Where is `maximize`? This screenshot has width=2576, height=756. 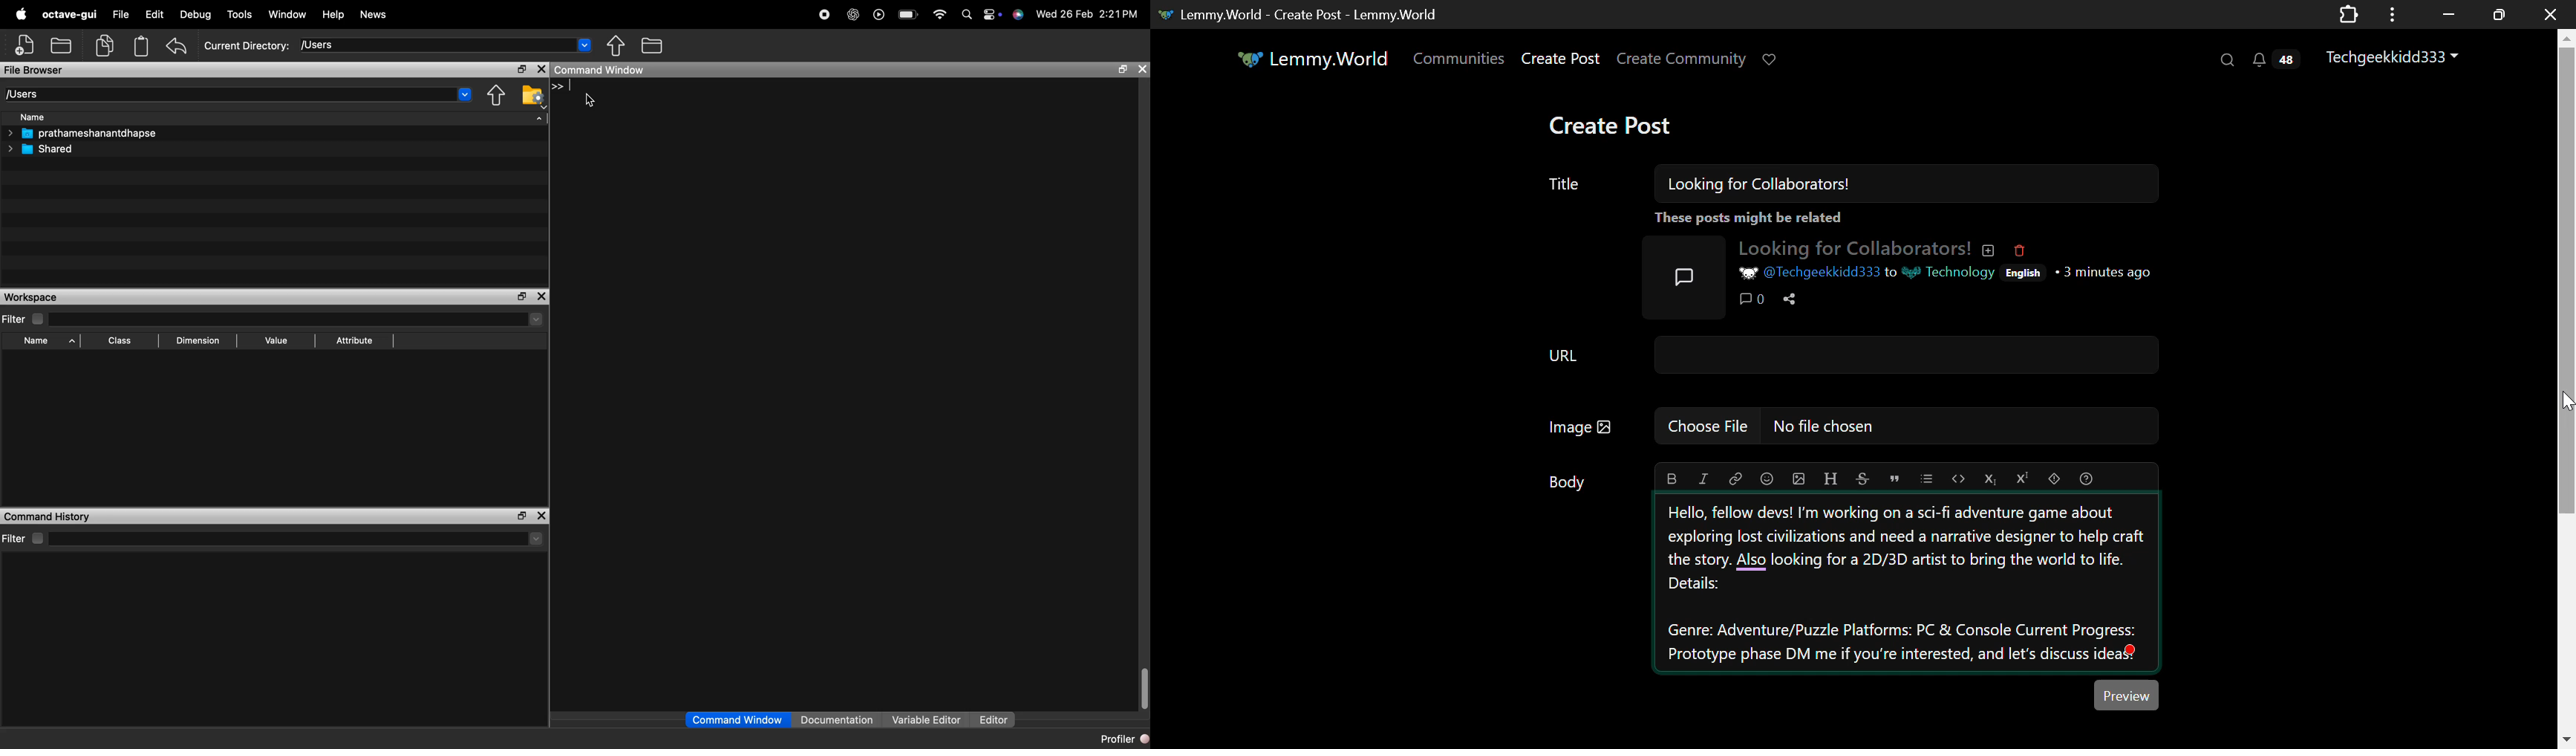
maximize is located at coordinates (1121, 67).